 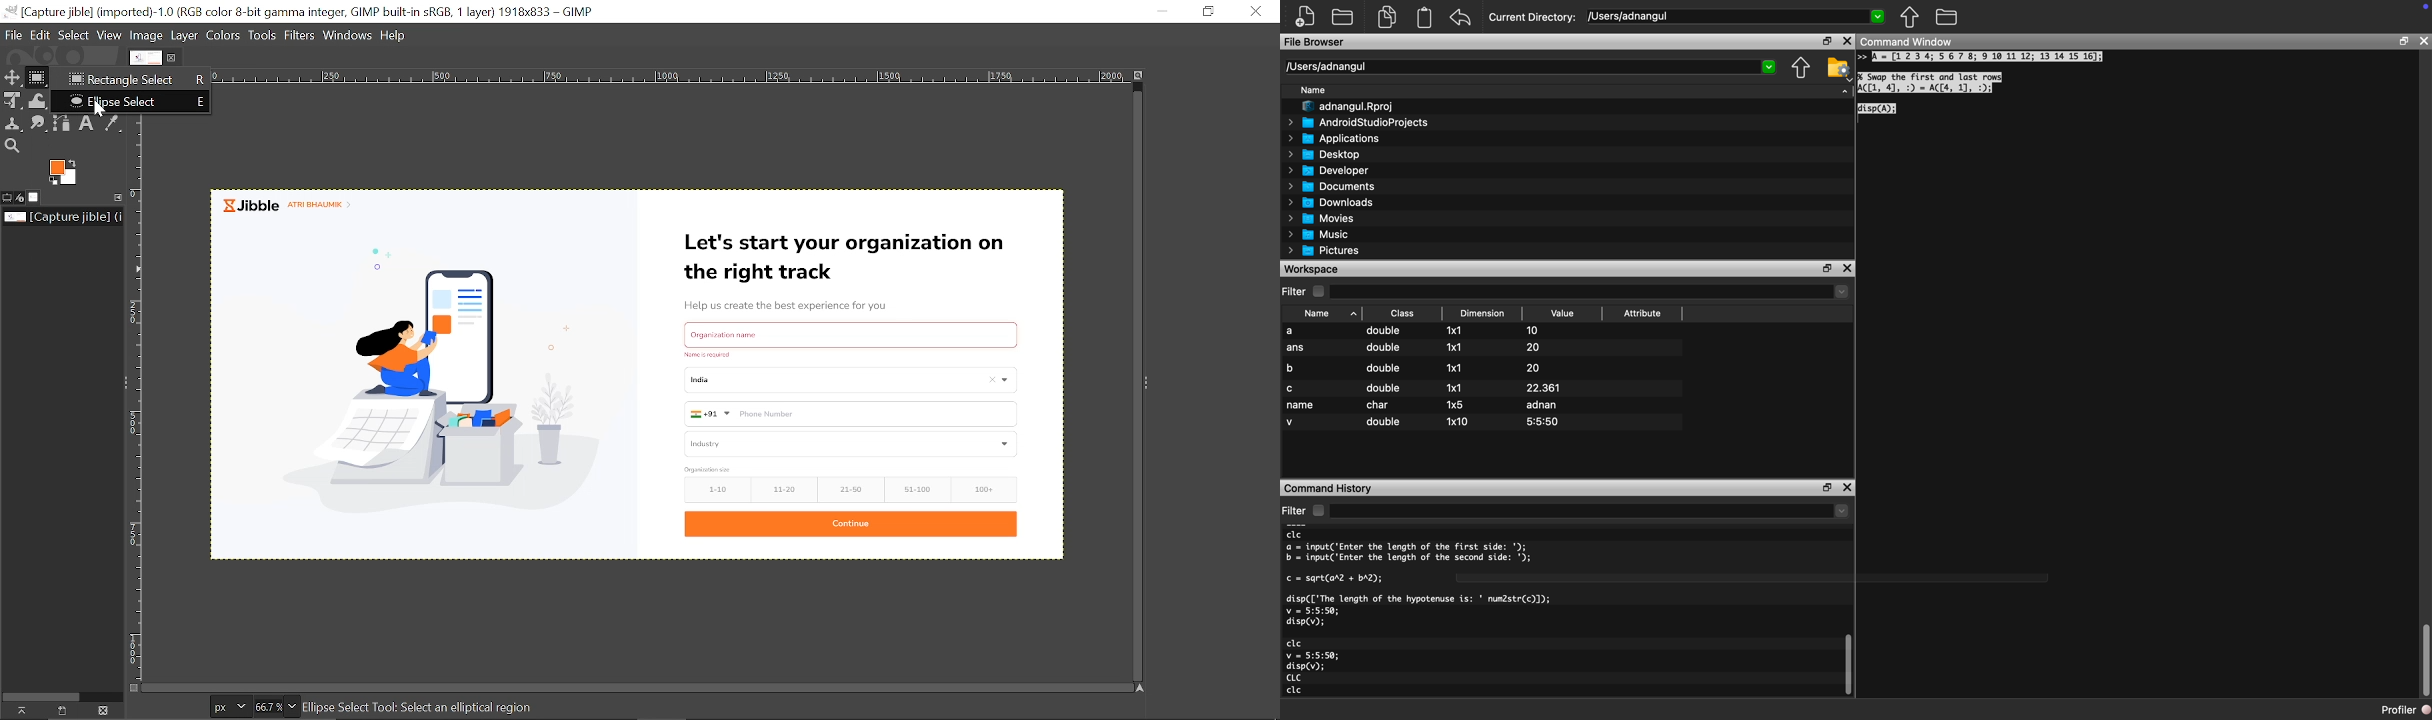 I want to click on Ellipse select, so click(x=133, y=103).